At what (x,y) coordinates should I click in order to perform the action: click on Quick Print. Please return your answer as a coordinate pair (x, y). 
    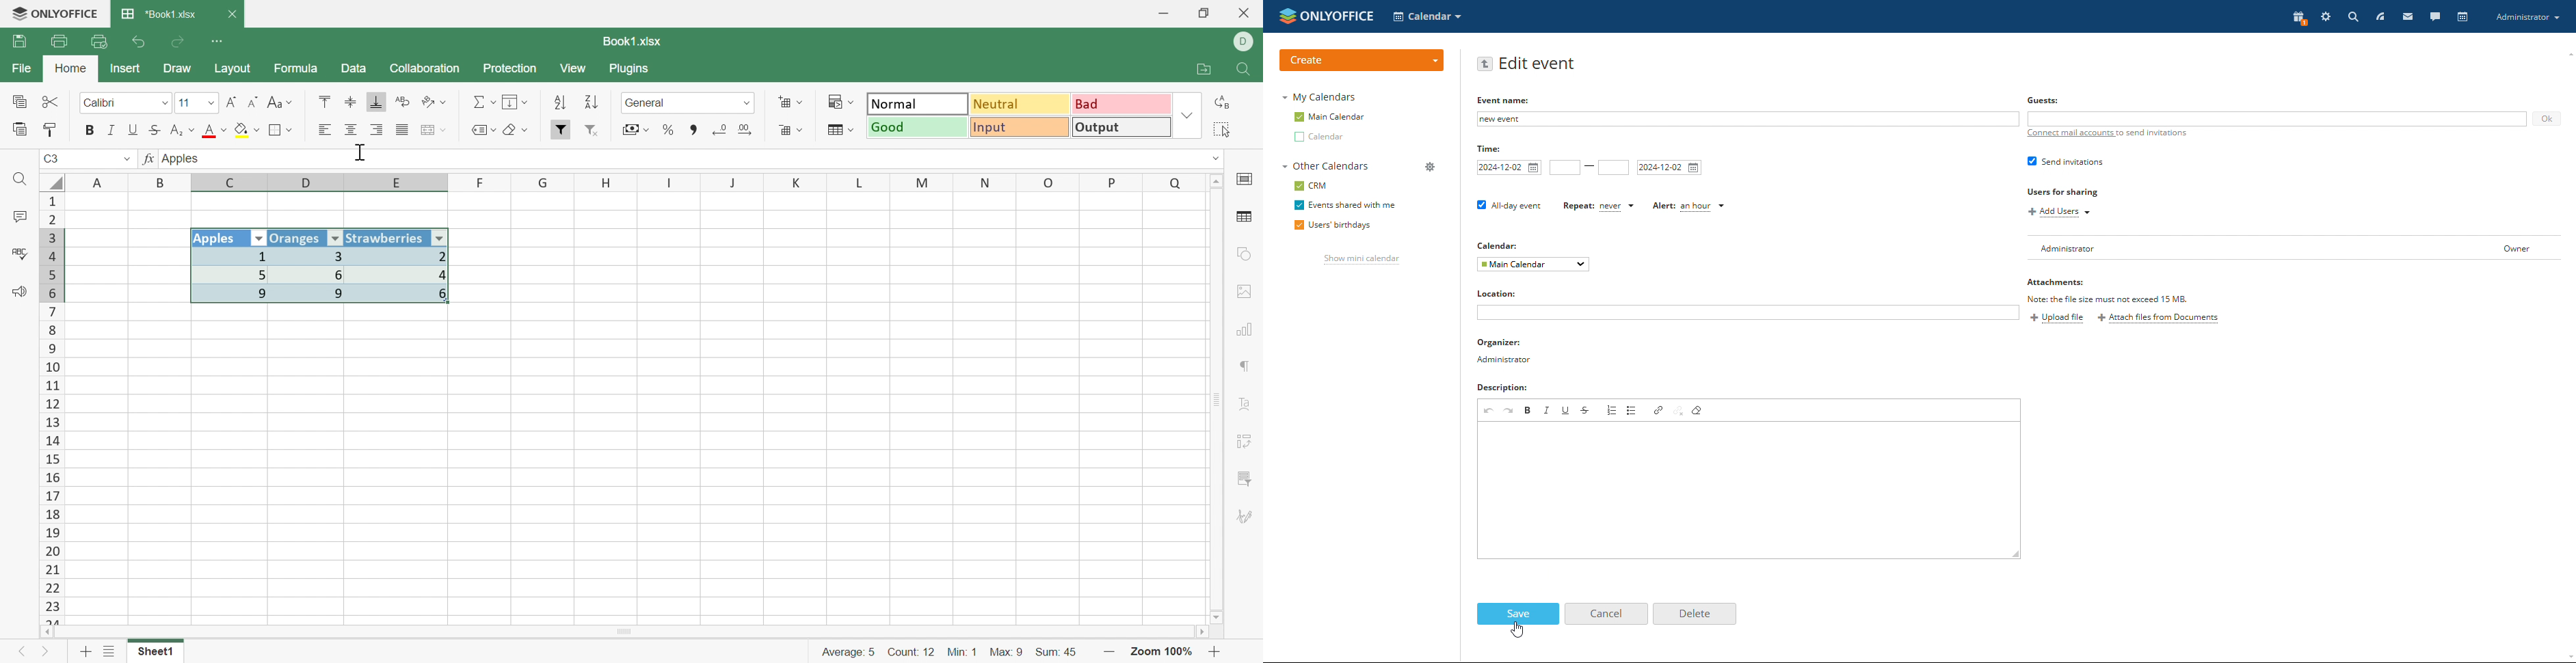
    Looking at the image, I should click on (100, 41).